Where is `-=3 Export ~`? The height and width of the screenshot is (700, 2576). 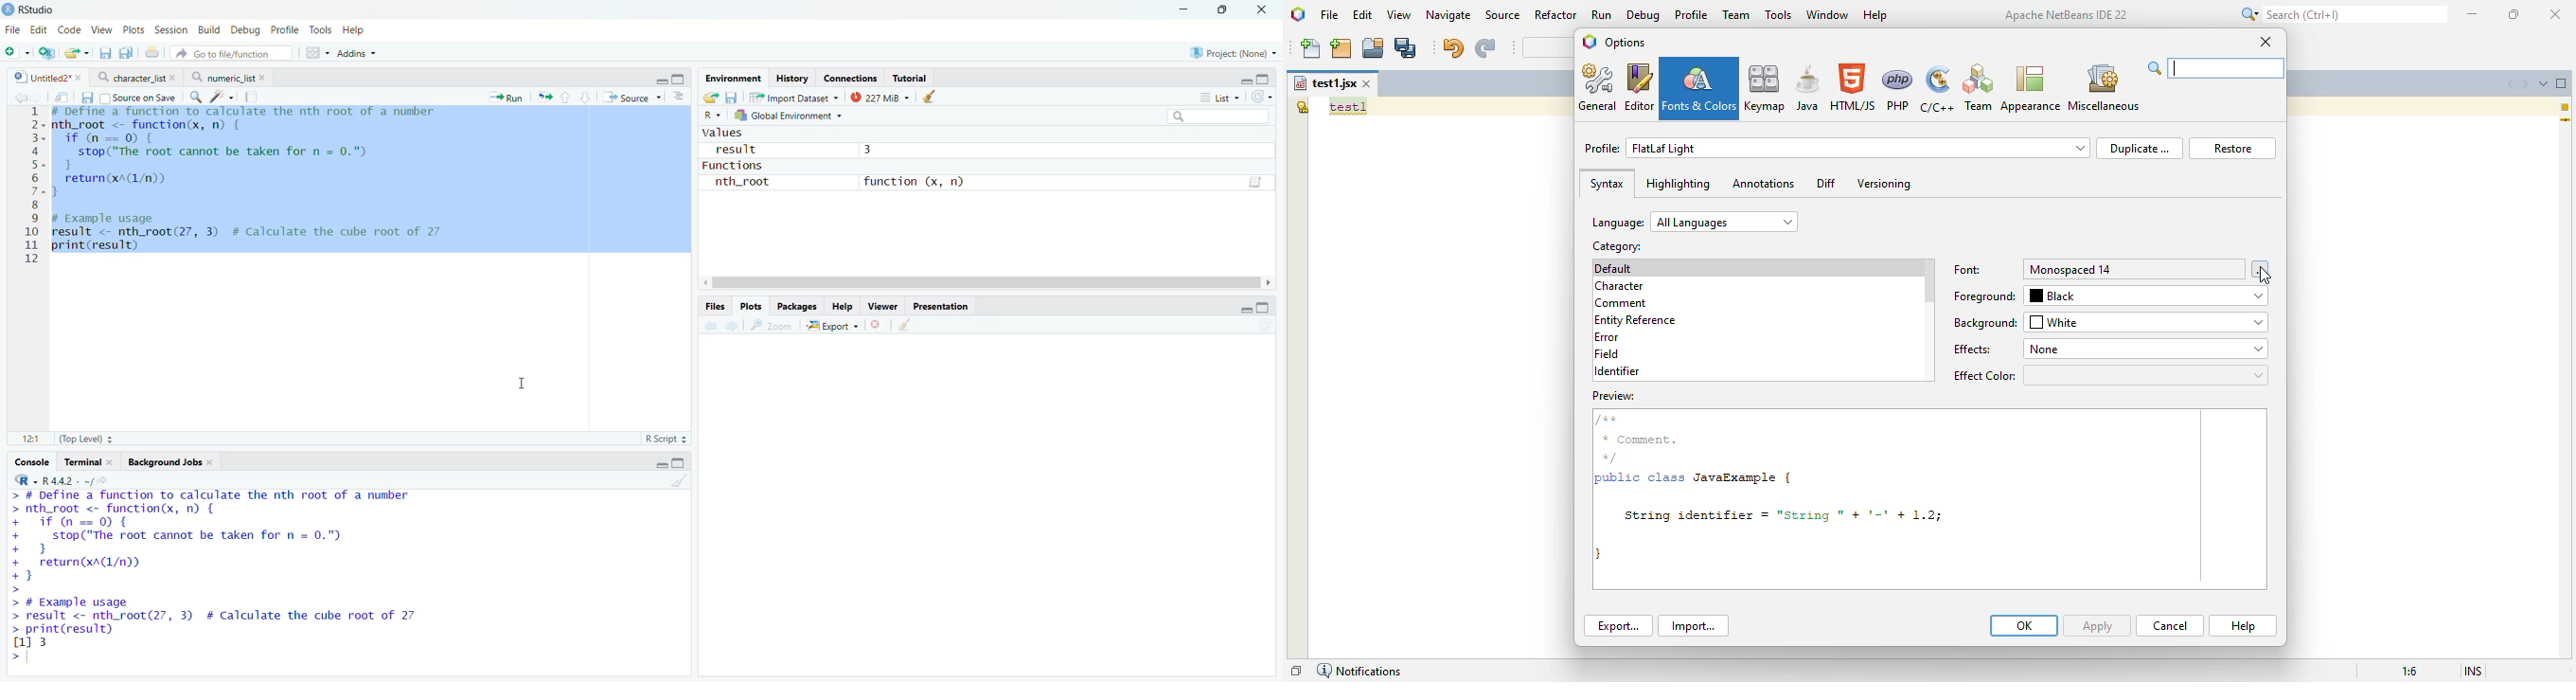
-=3 Export ~ is located at coordinates (832, 326).